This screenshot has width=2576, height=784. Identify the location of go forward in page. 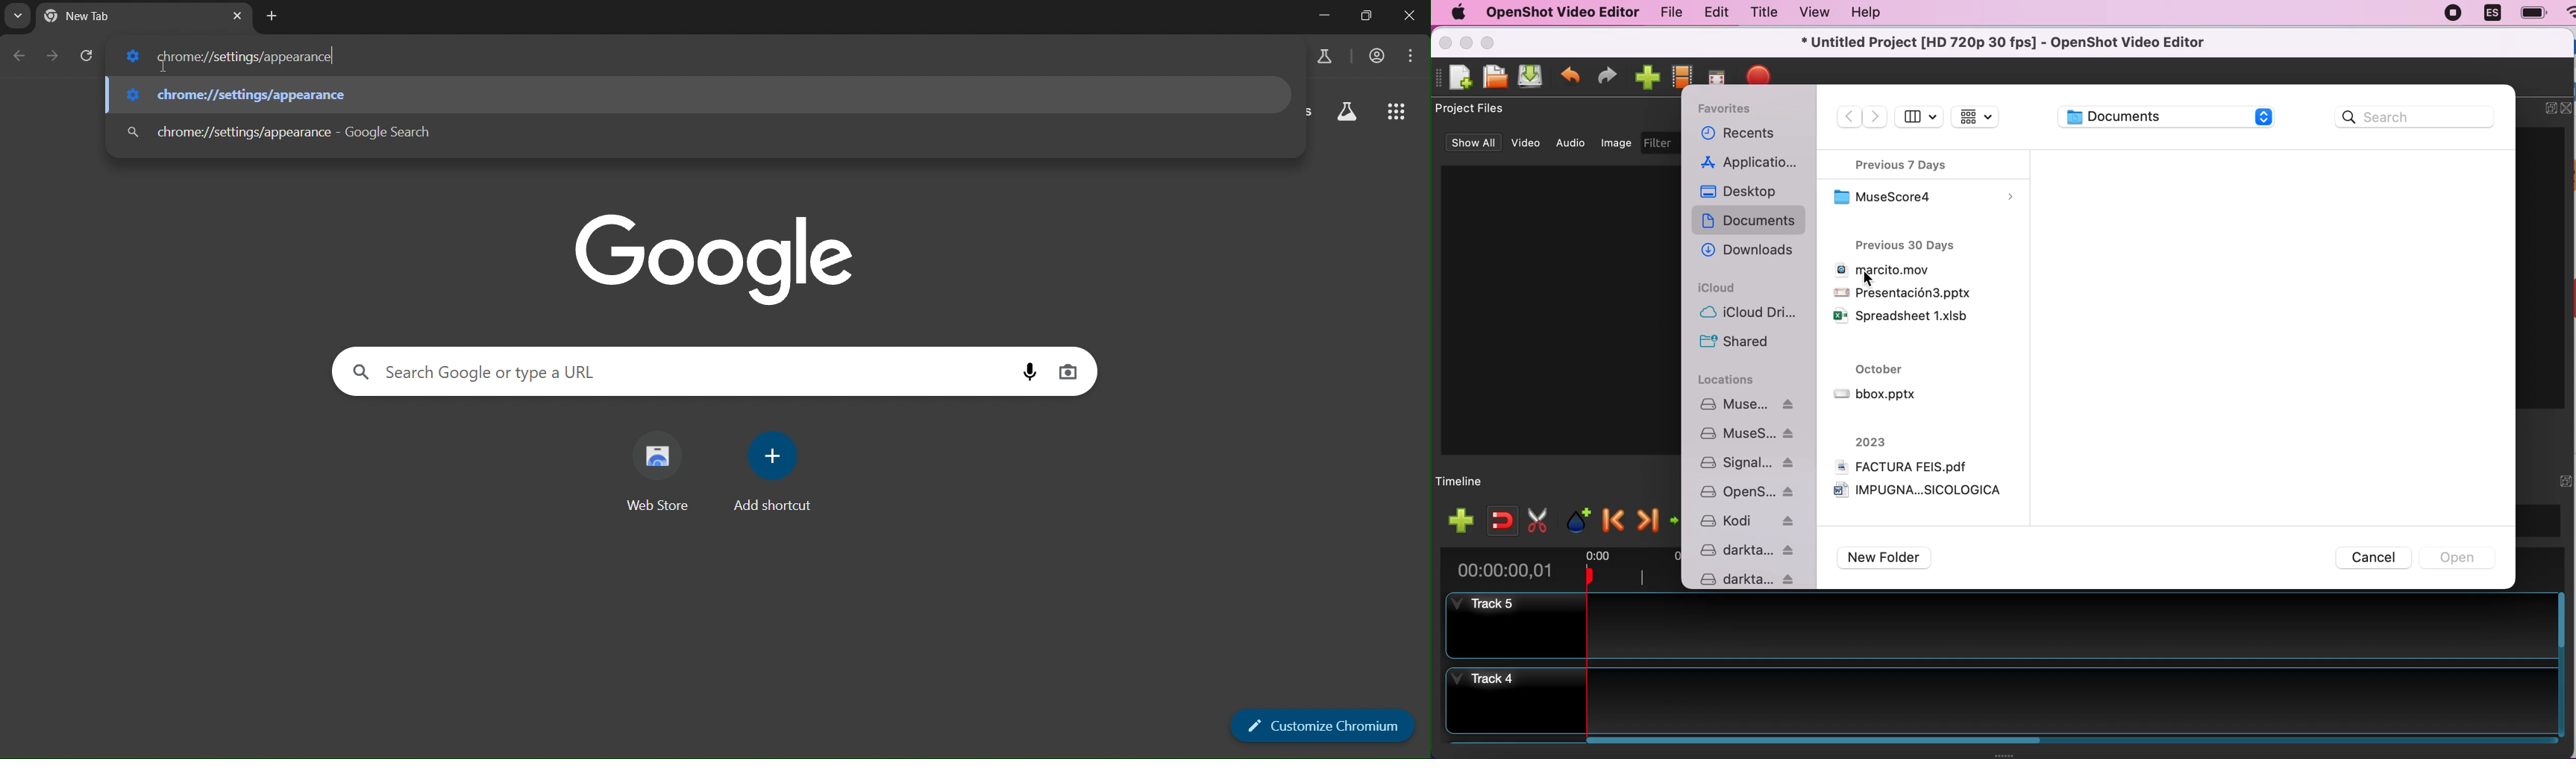
(54, 57).